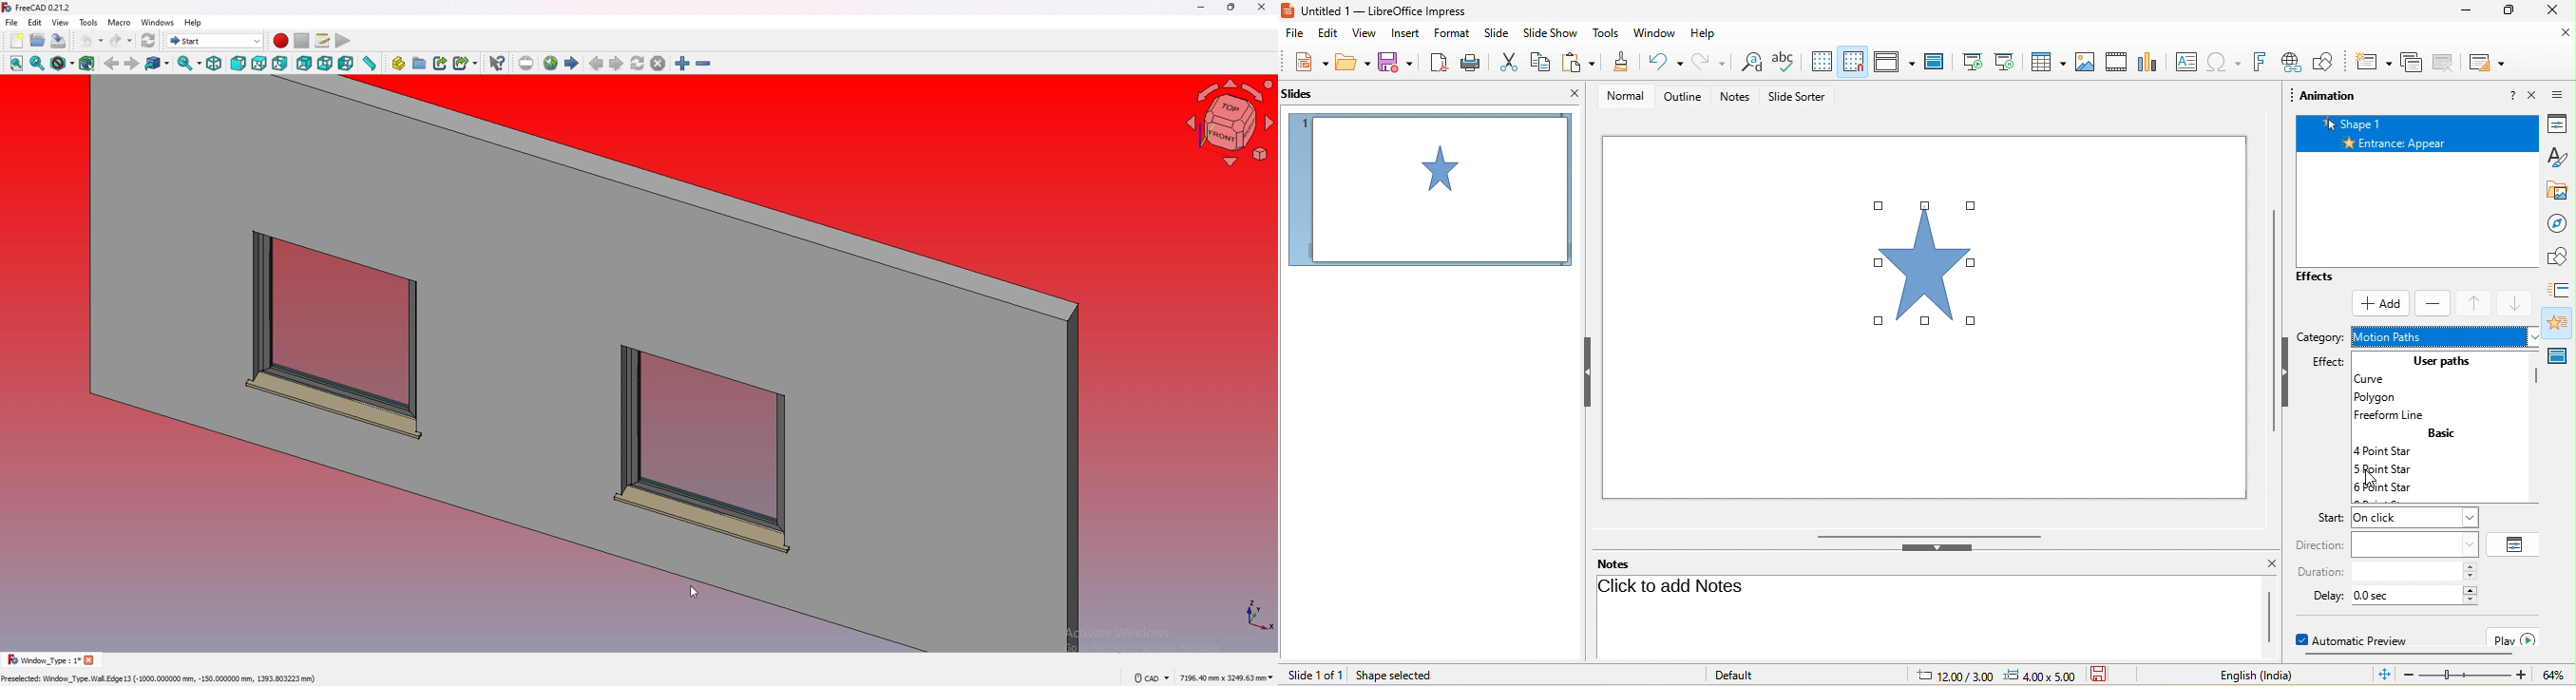 This screenshot has height=700, width=2576. I want to click on decrease delay, so click(2471, 600).